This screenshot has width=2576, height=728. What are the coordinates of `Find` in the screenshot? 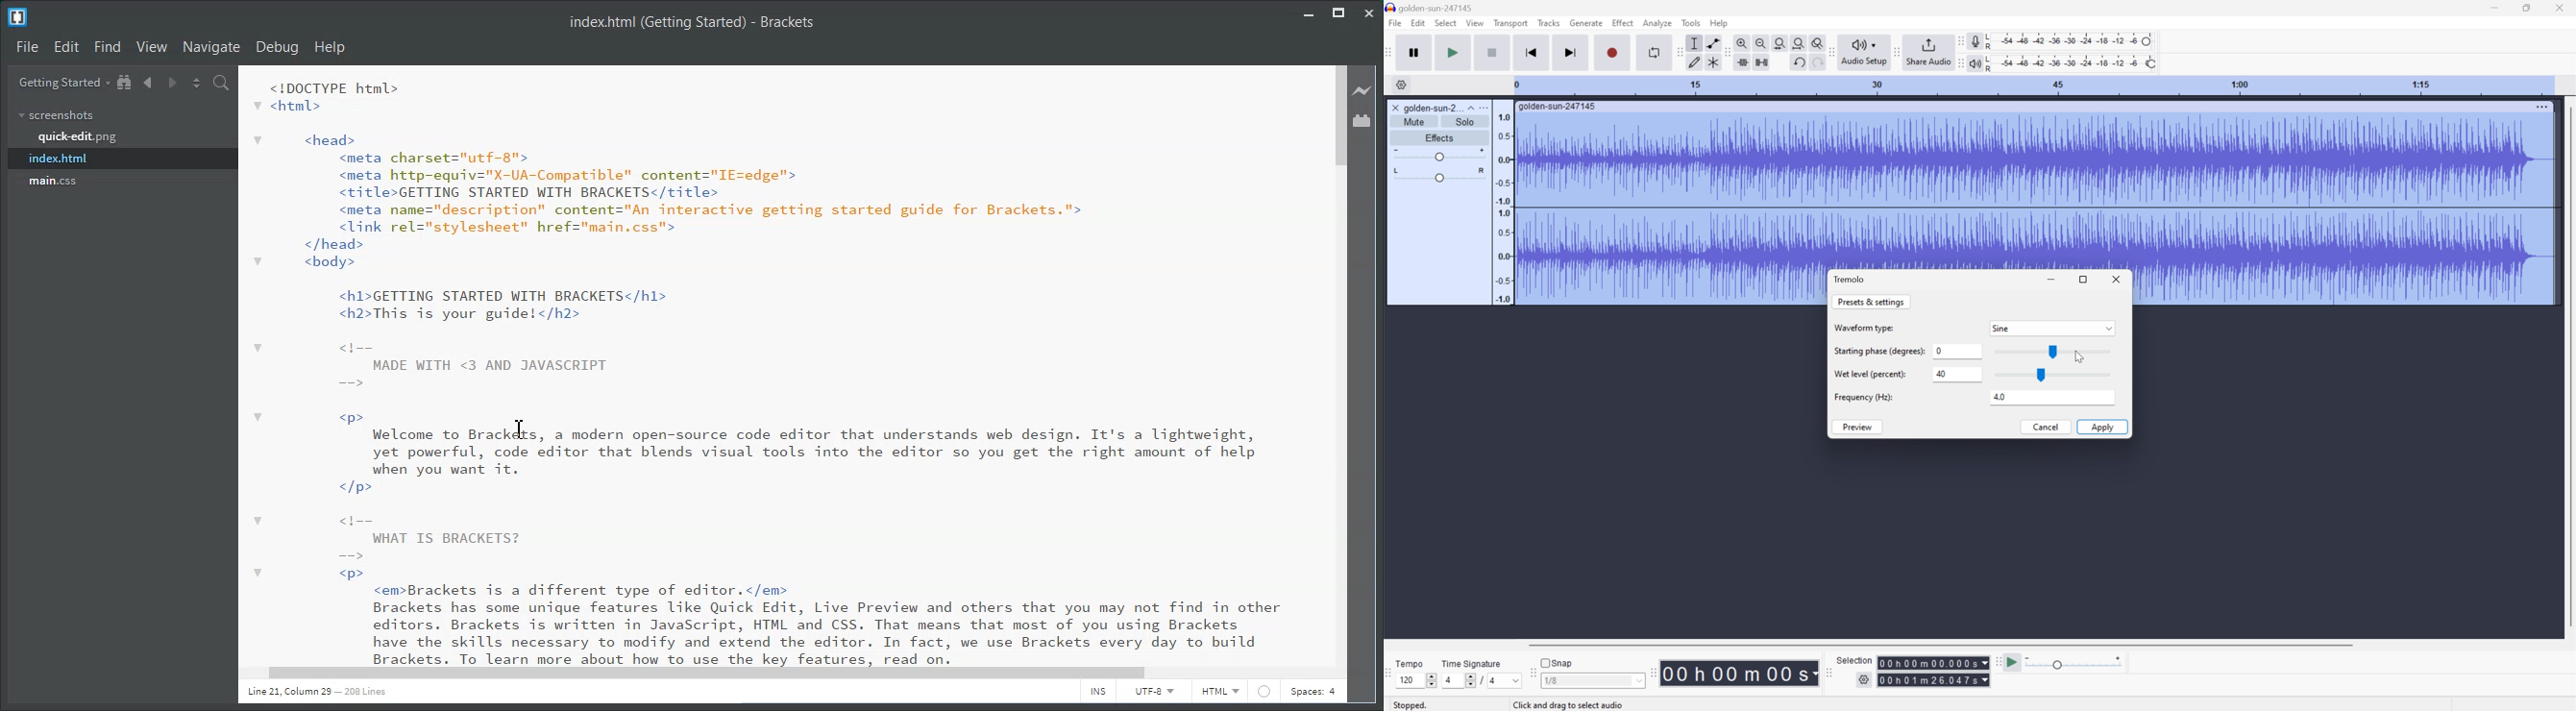 It's located at (109, 47).